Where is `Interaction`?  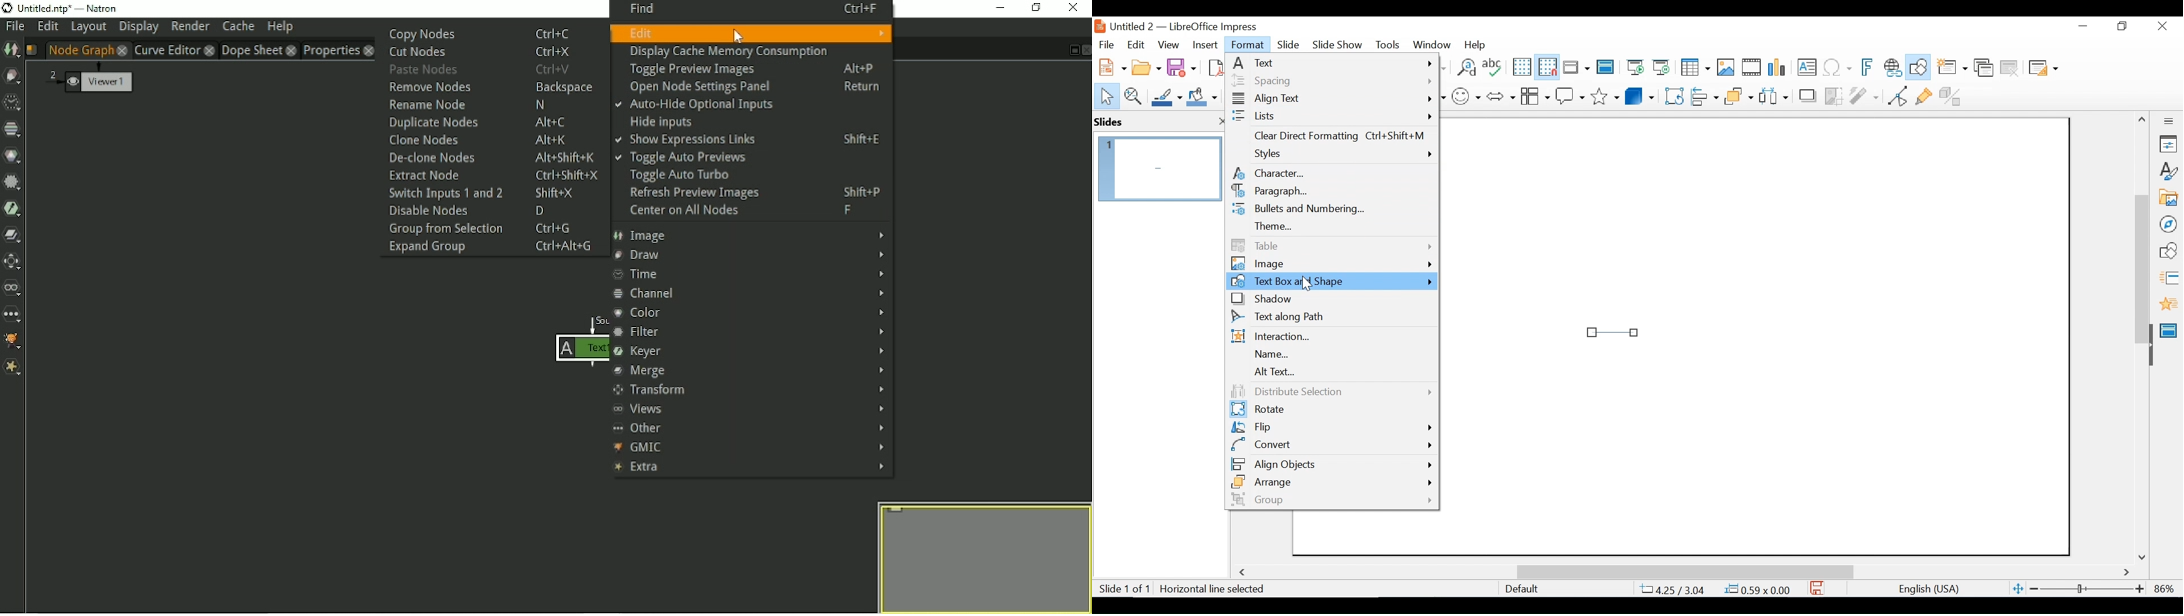
Interaction is located at coordinates (1331, 337).